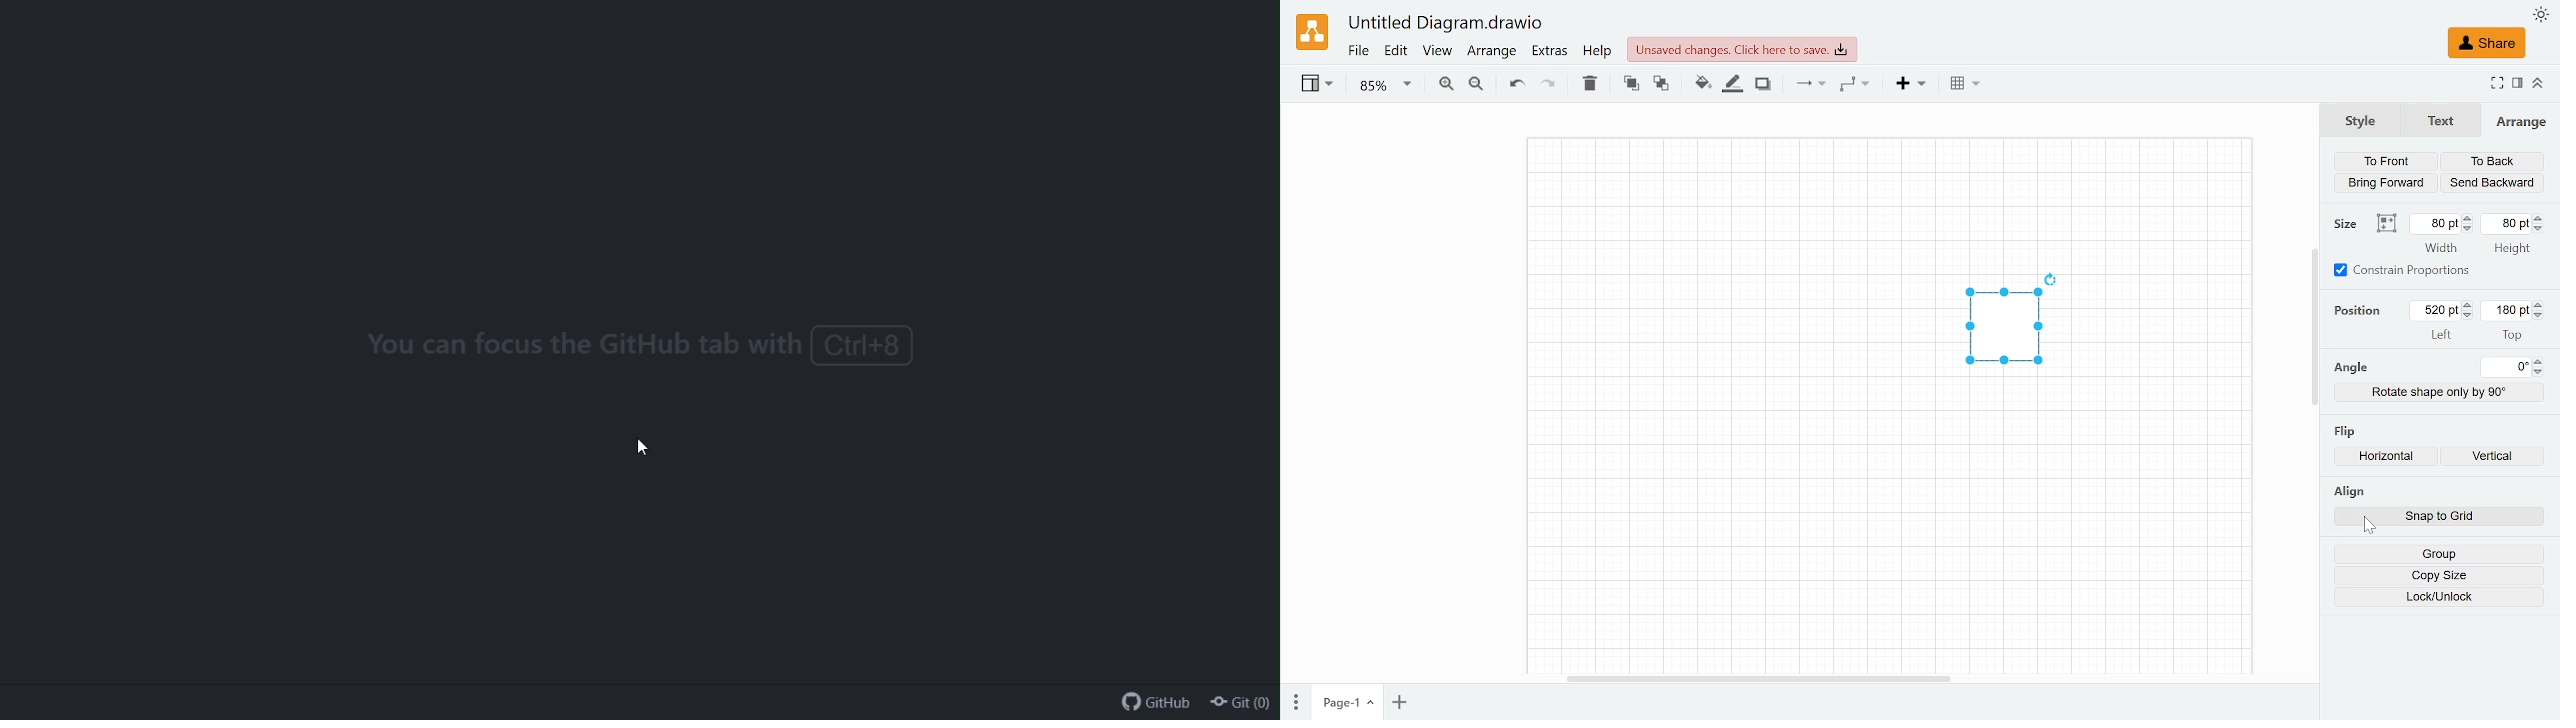 The width and height of the screenshot is (2576, 728). Describe the element at coordinates (2403, 270) in the screenshot. I see `Constrain proportions` at that location.